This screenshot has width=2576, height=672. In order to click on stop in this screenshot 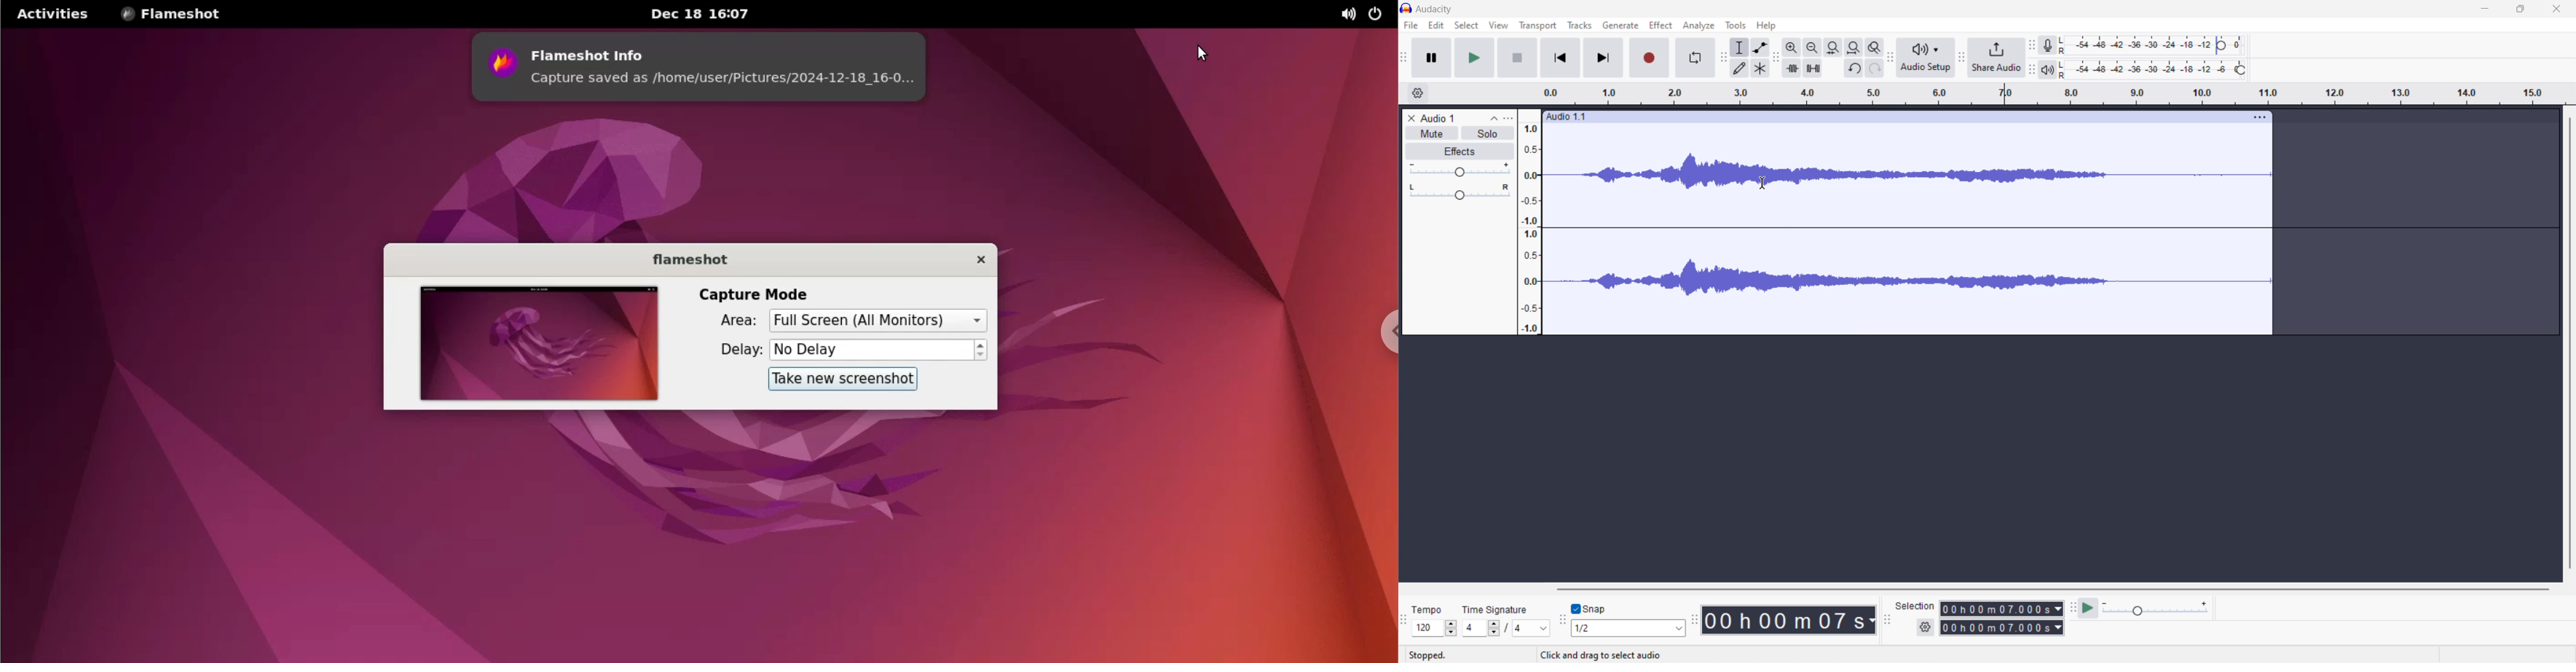, I will do `click(1517, 57)`.